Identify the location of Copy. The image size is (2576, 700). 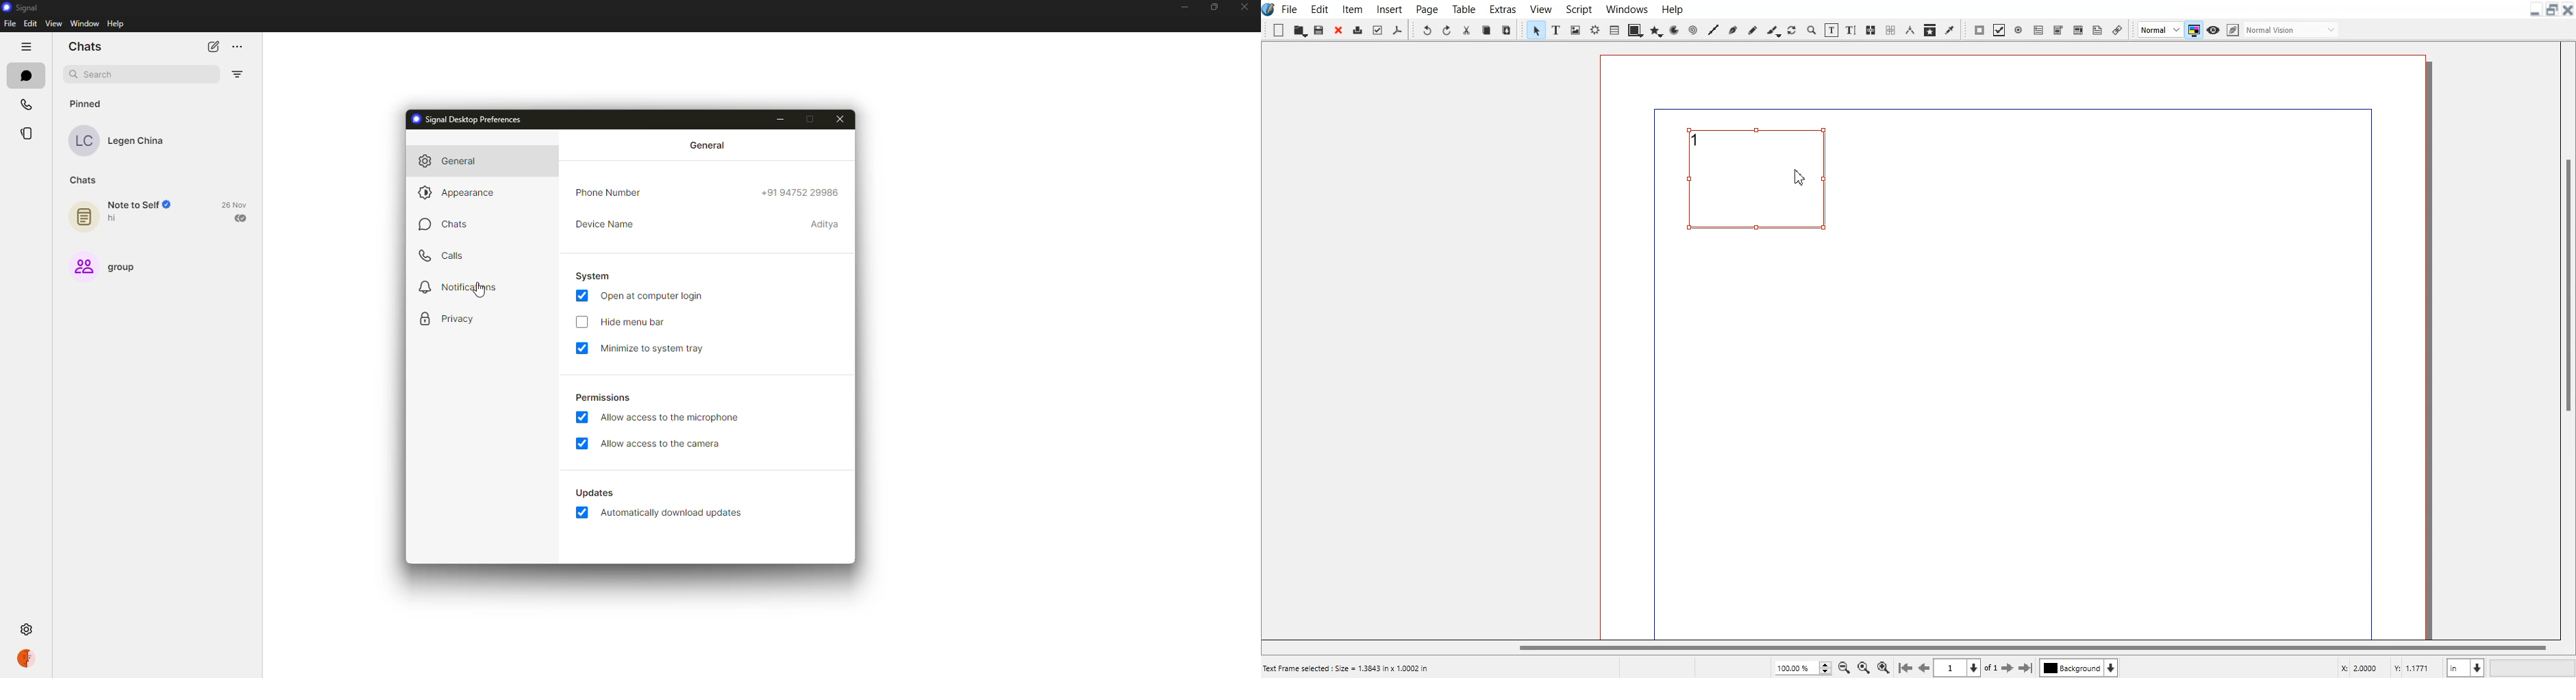
(1486, 29).